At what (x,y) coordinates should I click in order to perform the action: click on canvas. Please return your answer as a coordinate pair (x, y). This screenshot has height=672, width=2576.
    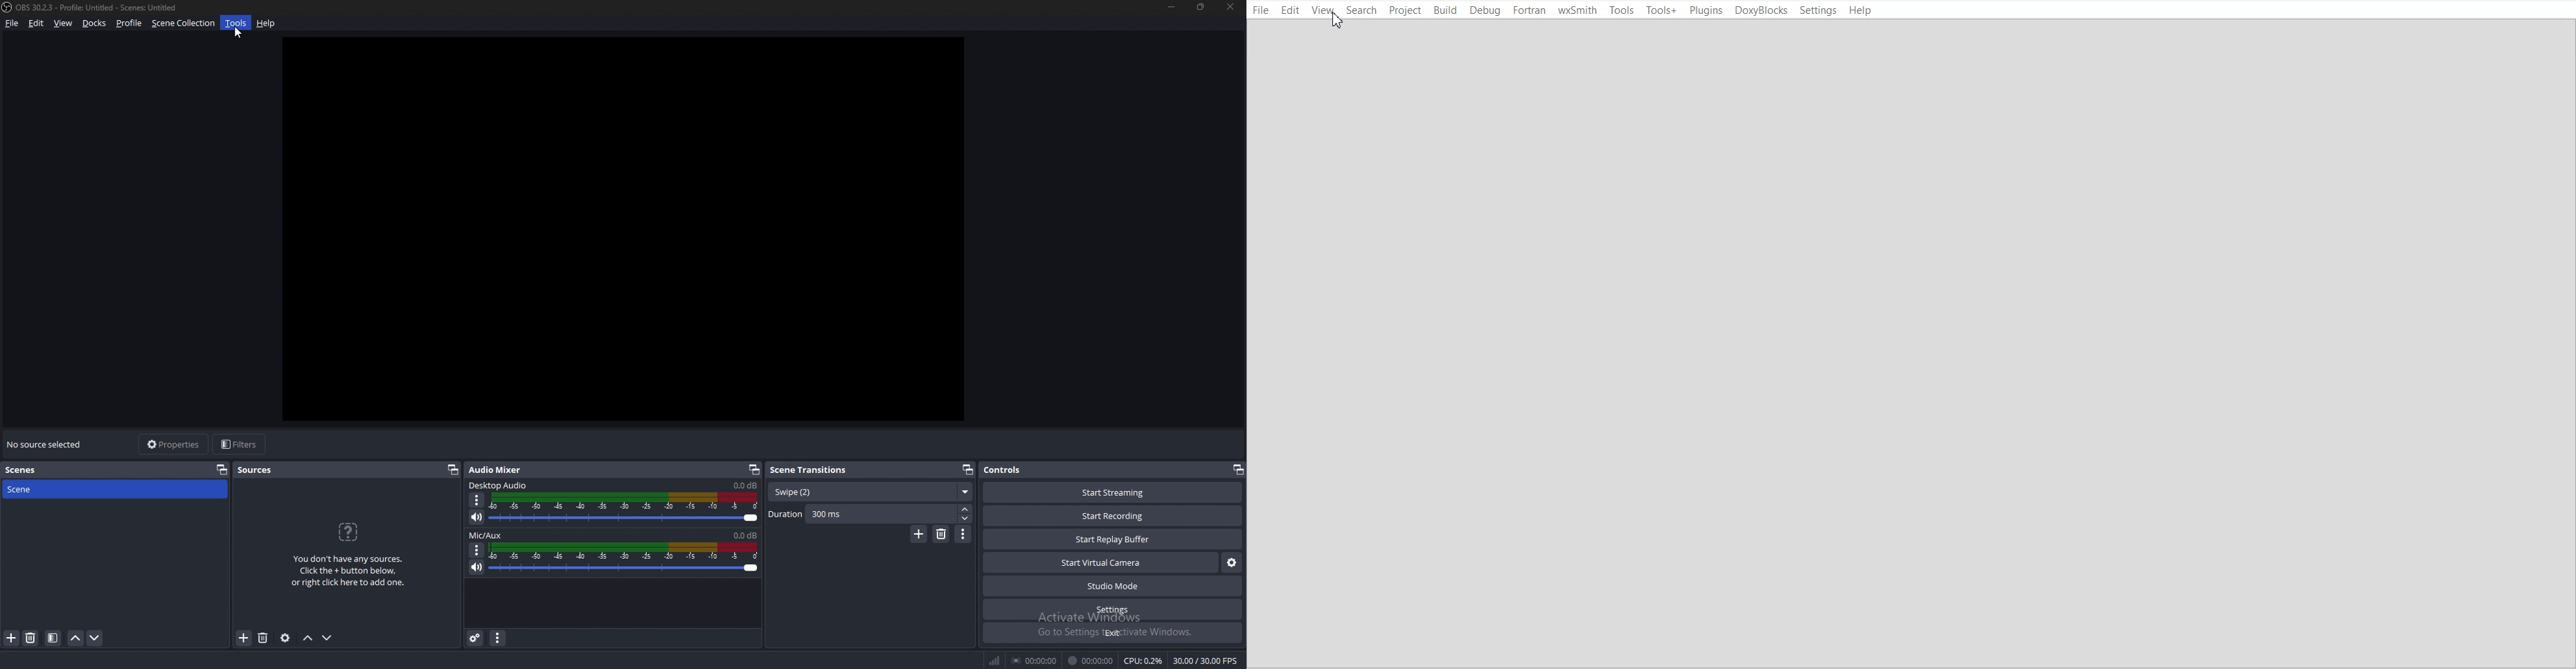
    Looking at the image, I should click on (636, 234).